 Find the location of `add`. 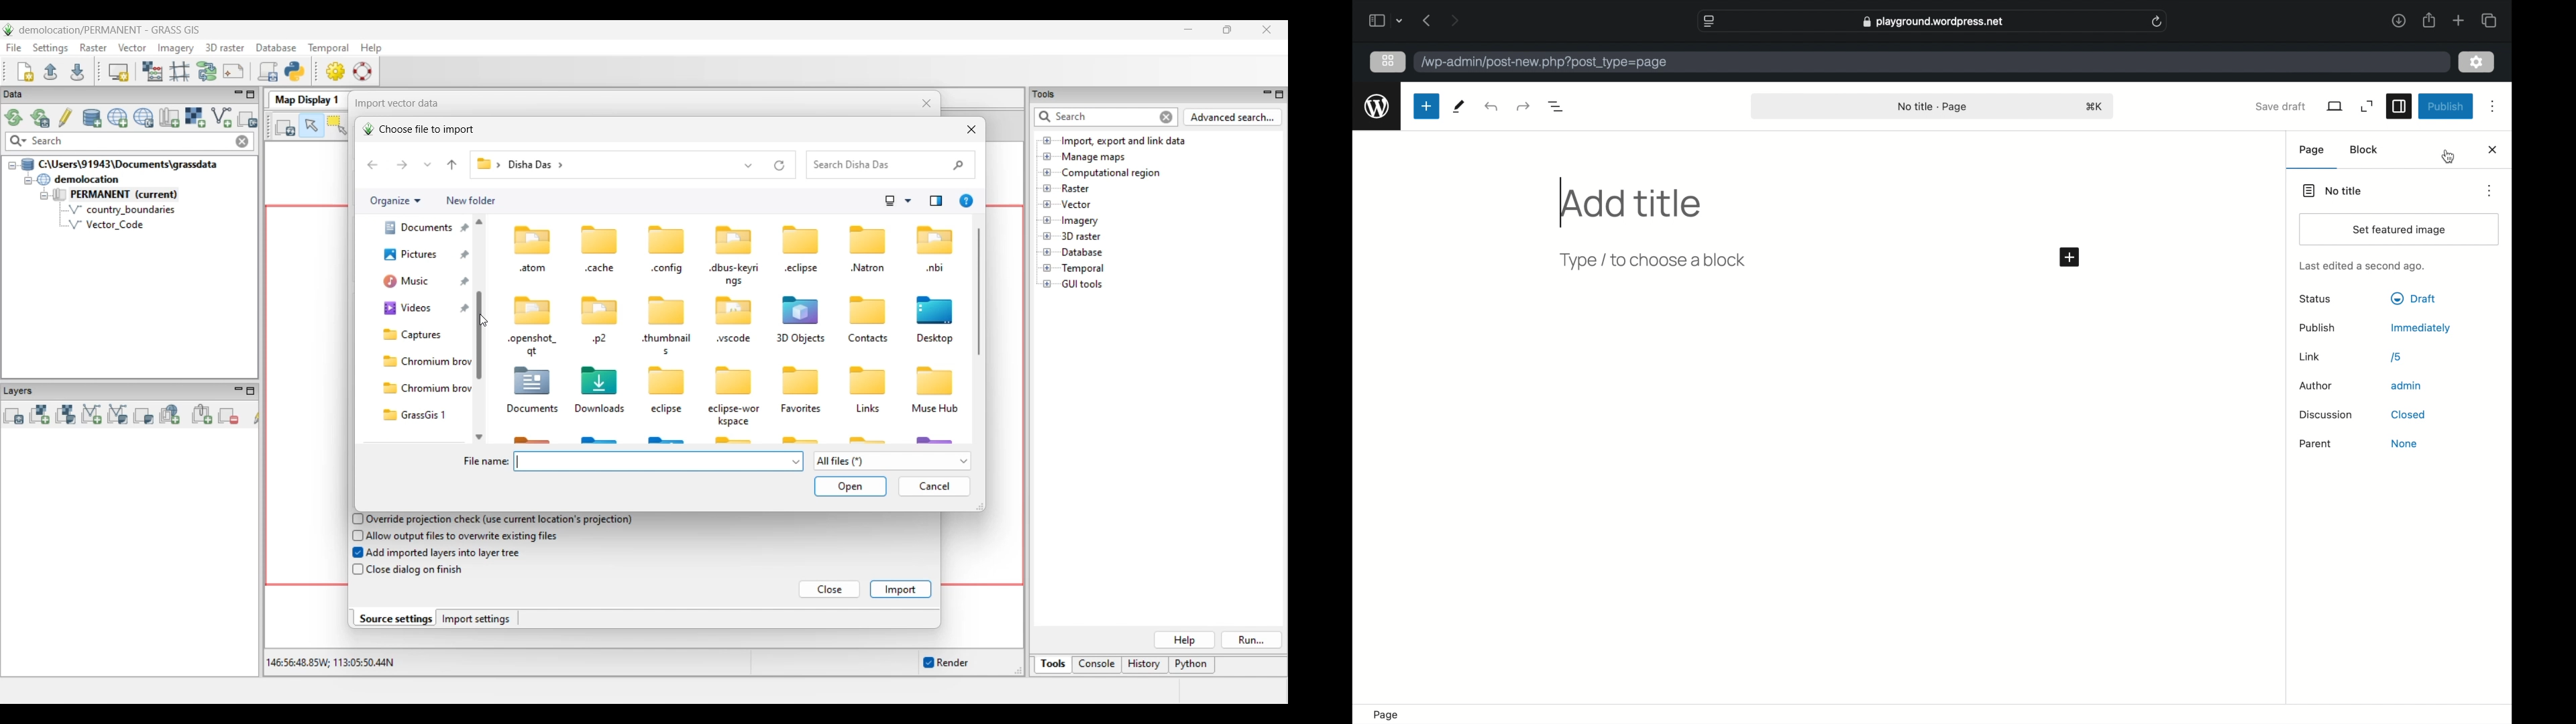

add is located at coordinates (2071, 258).